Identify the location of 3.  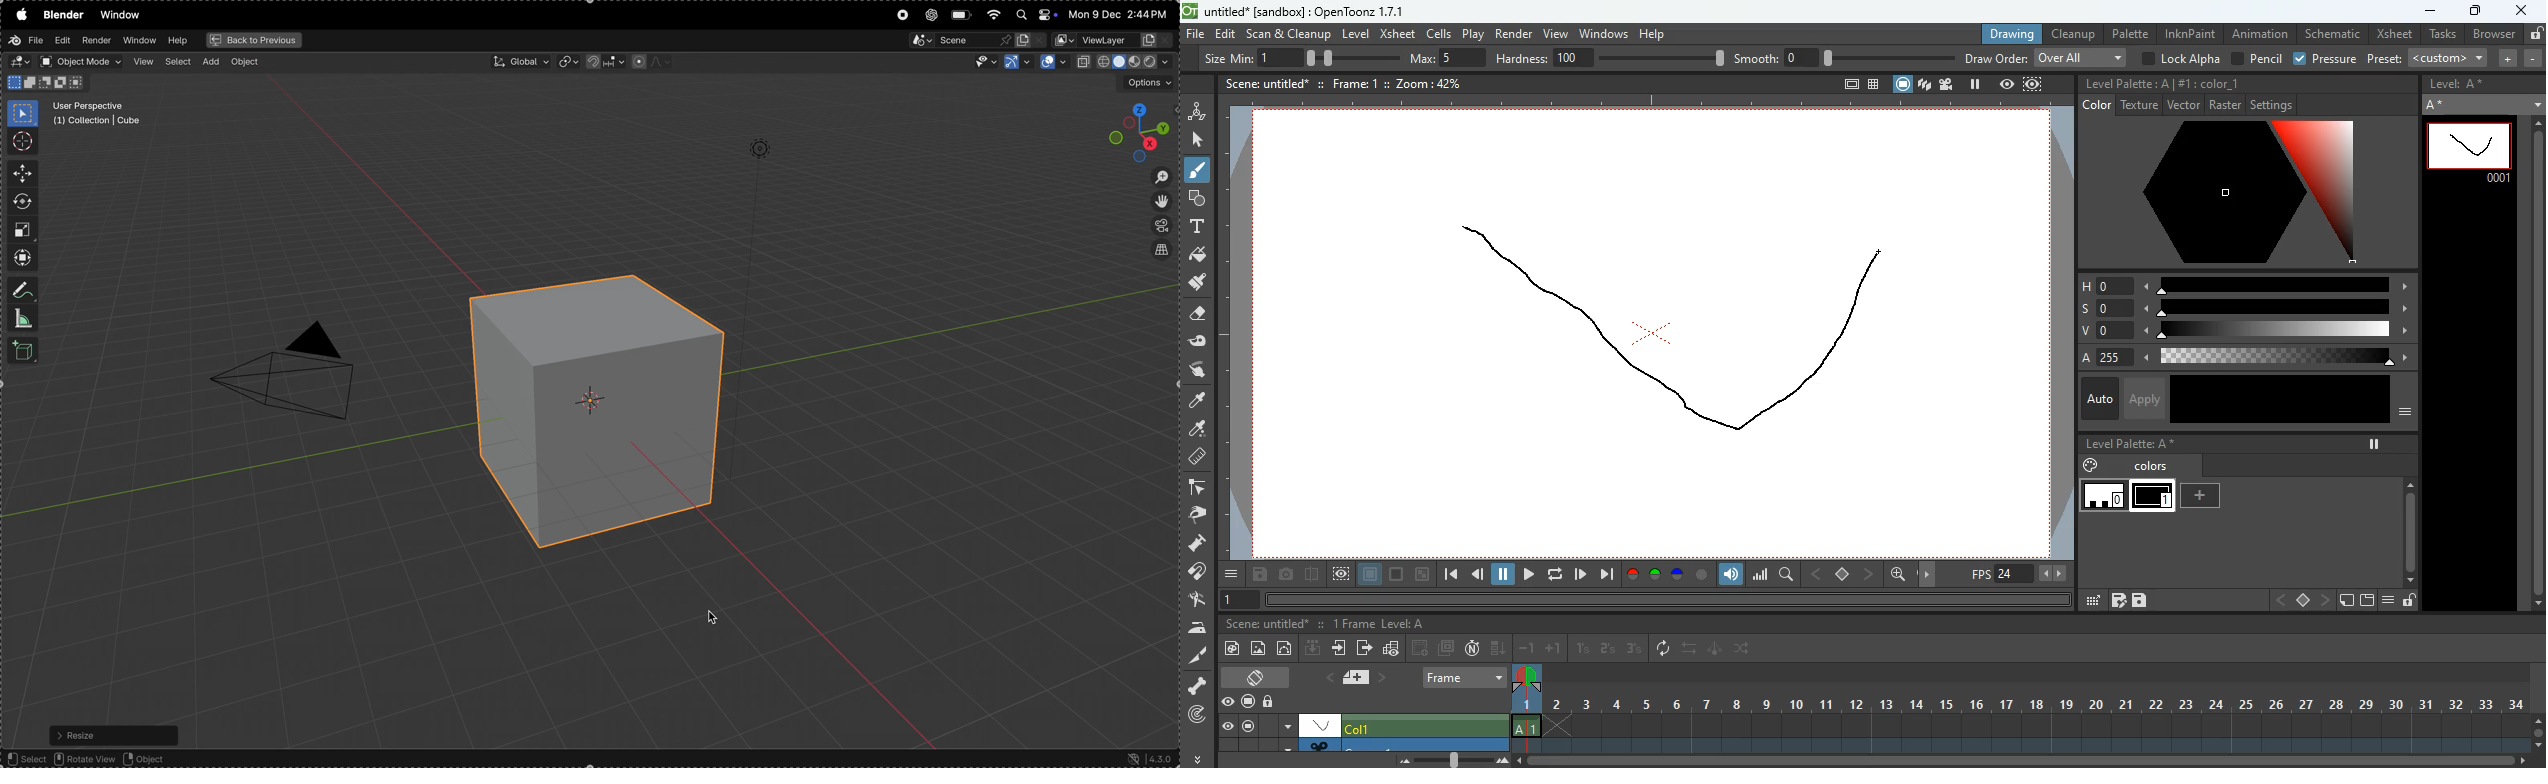
(1633, 649).